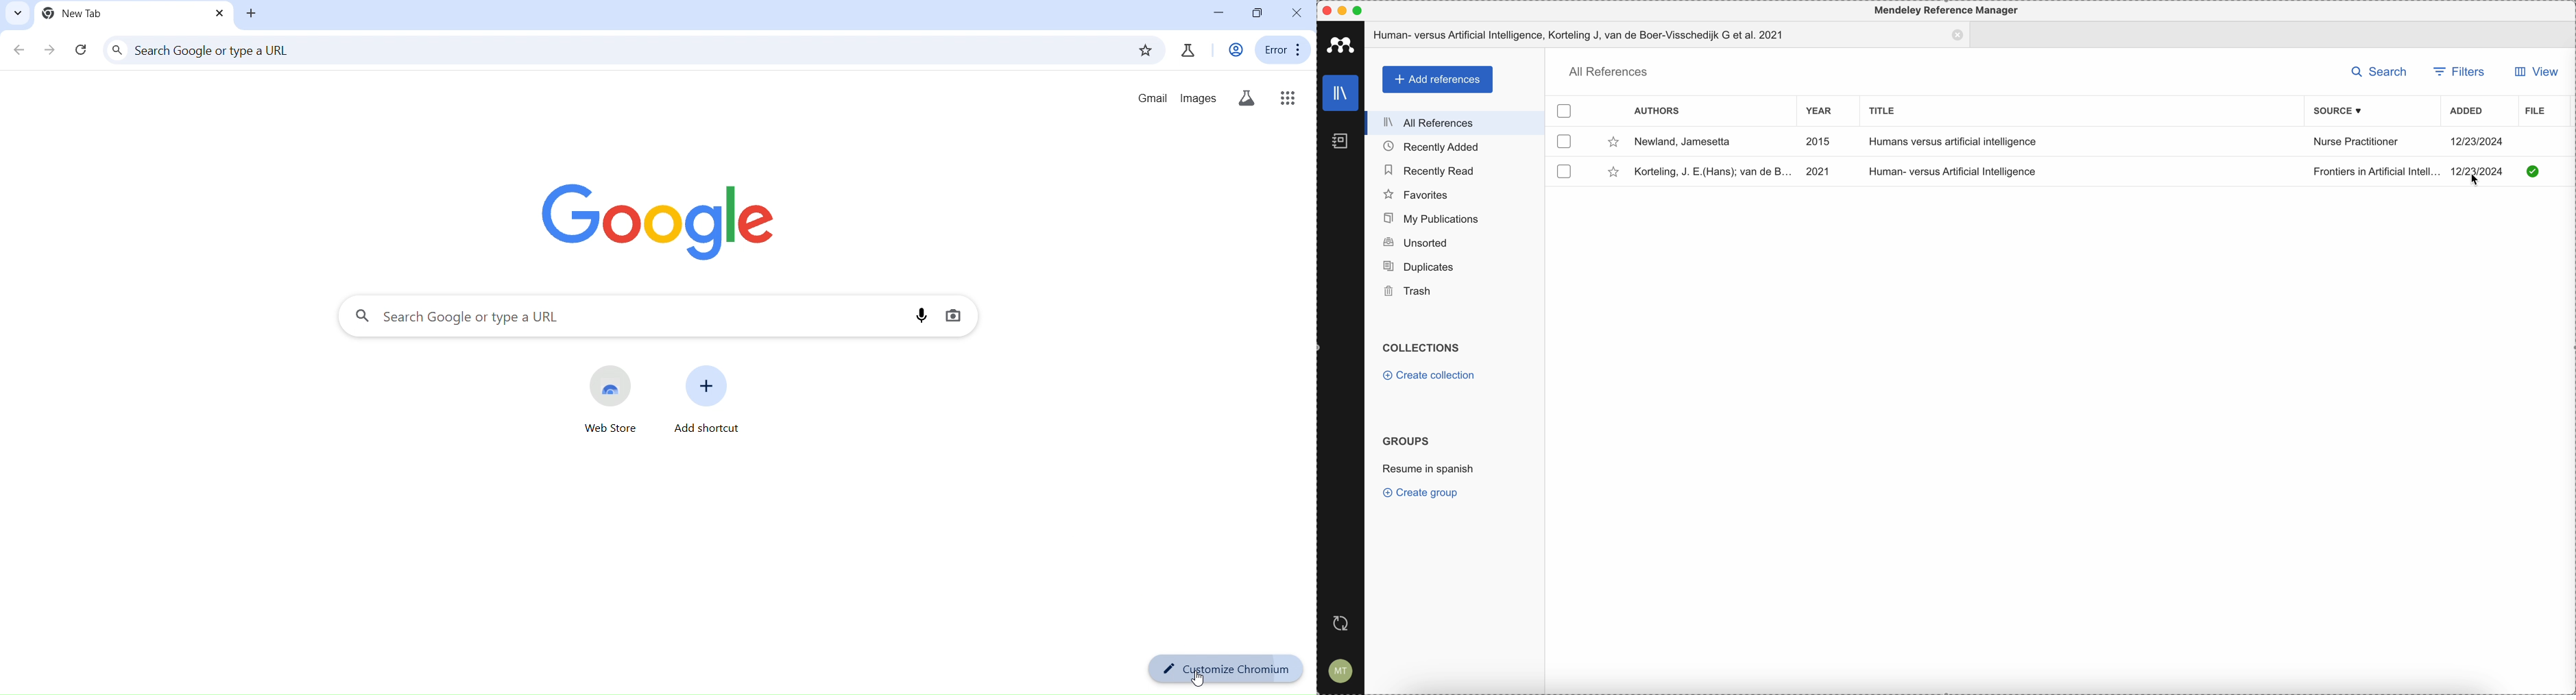  What do you see at coordinates (1341, 93) in the screenshot?
I see `library` at bounding box center [1341, 93].